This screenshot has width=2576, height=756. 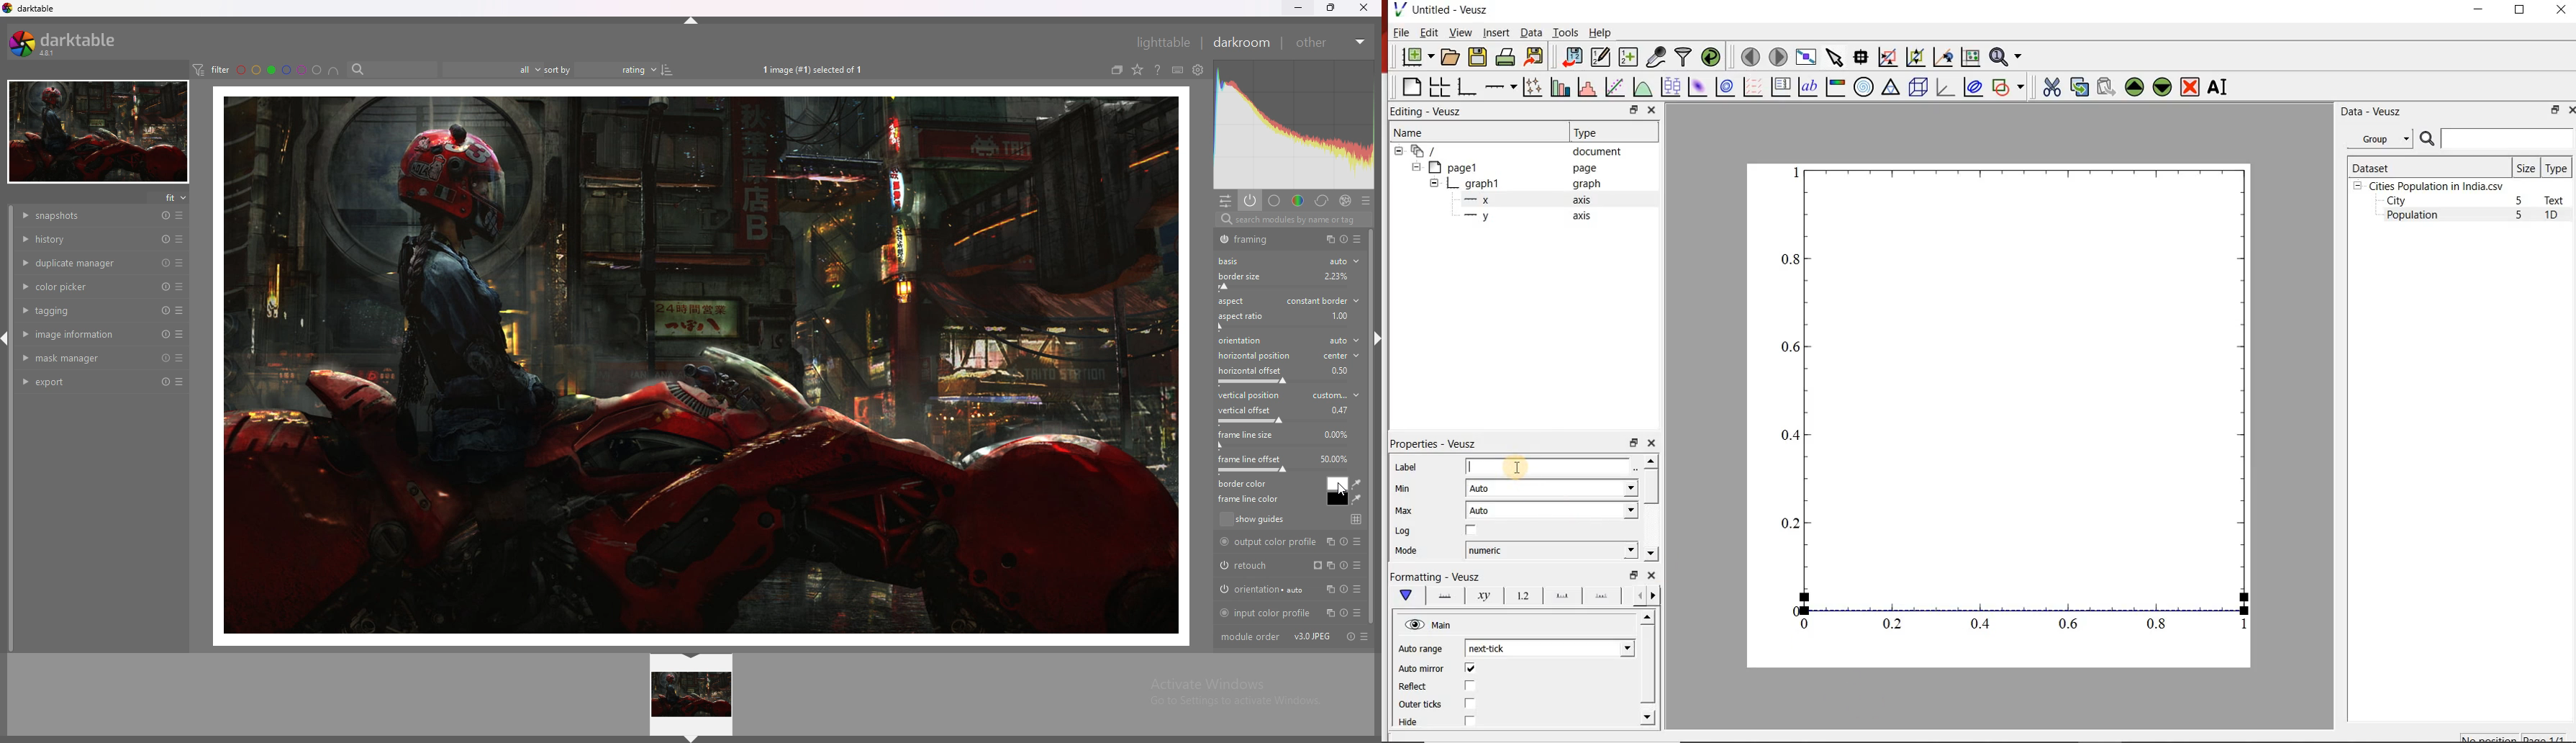 I want to click on tagging, so click(x=85, y=310).